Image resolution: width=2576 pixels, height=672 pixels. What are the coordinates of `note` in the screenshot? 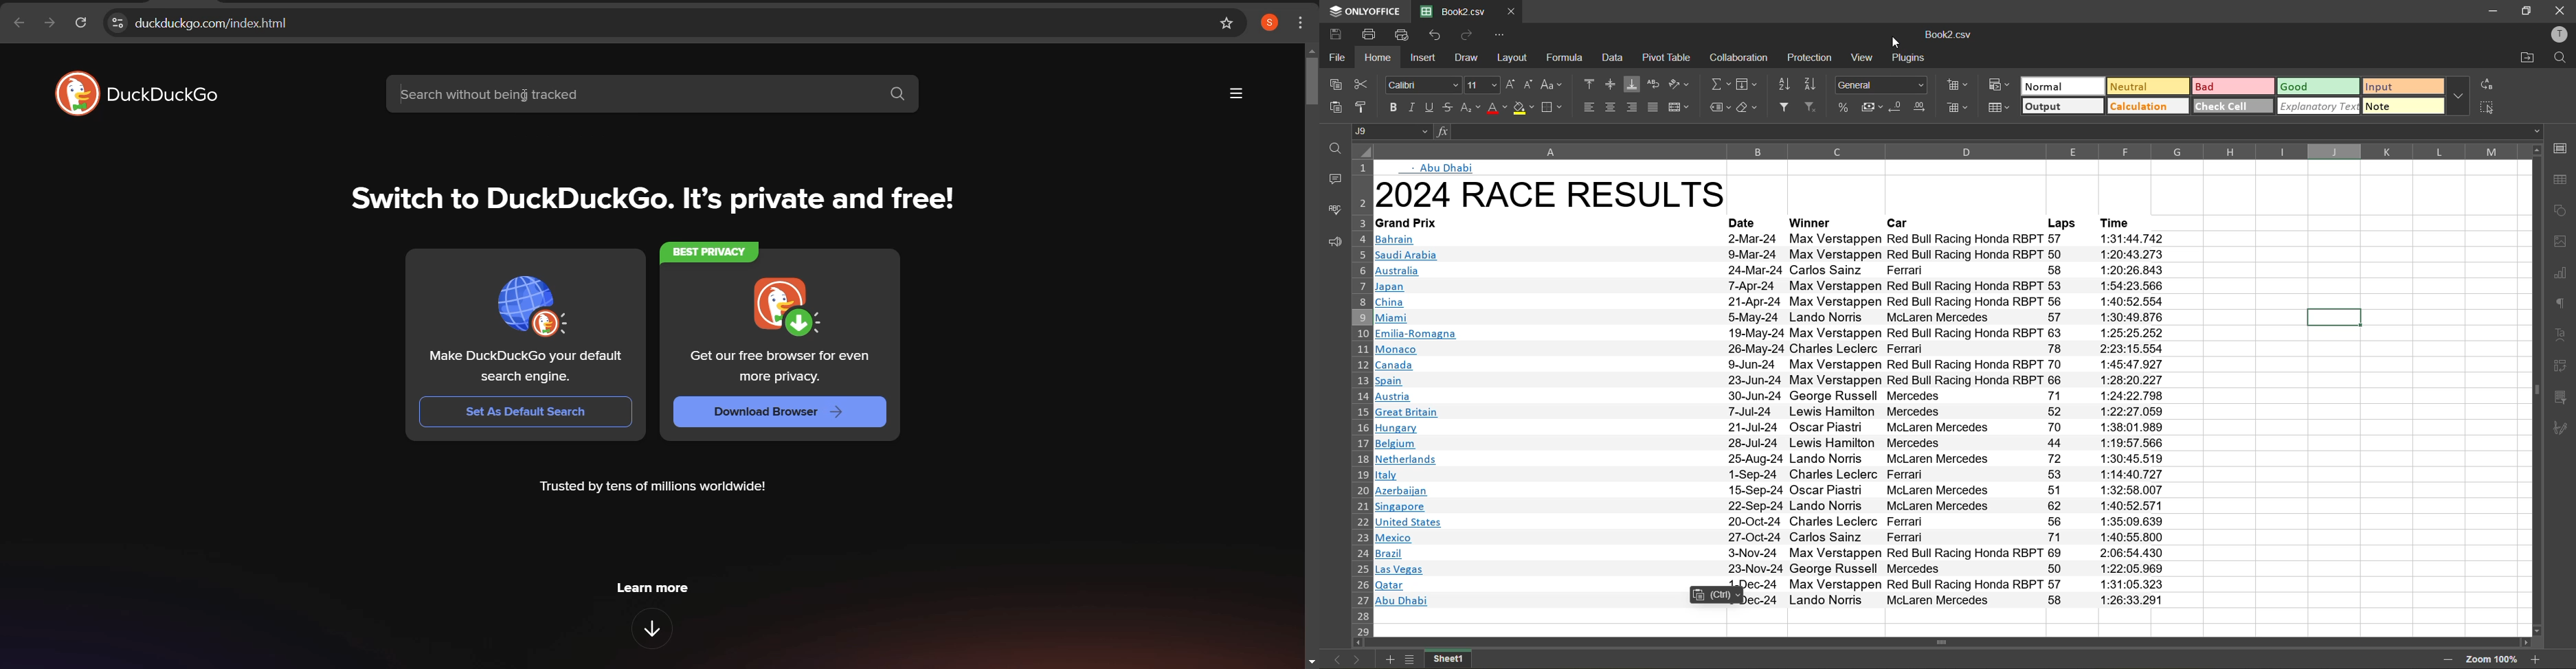 It's located at (2402, 105).